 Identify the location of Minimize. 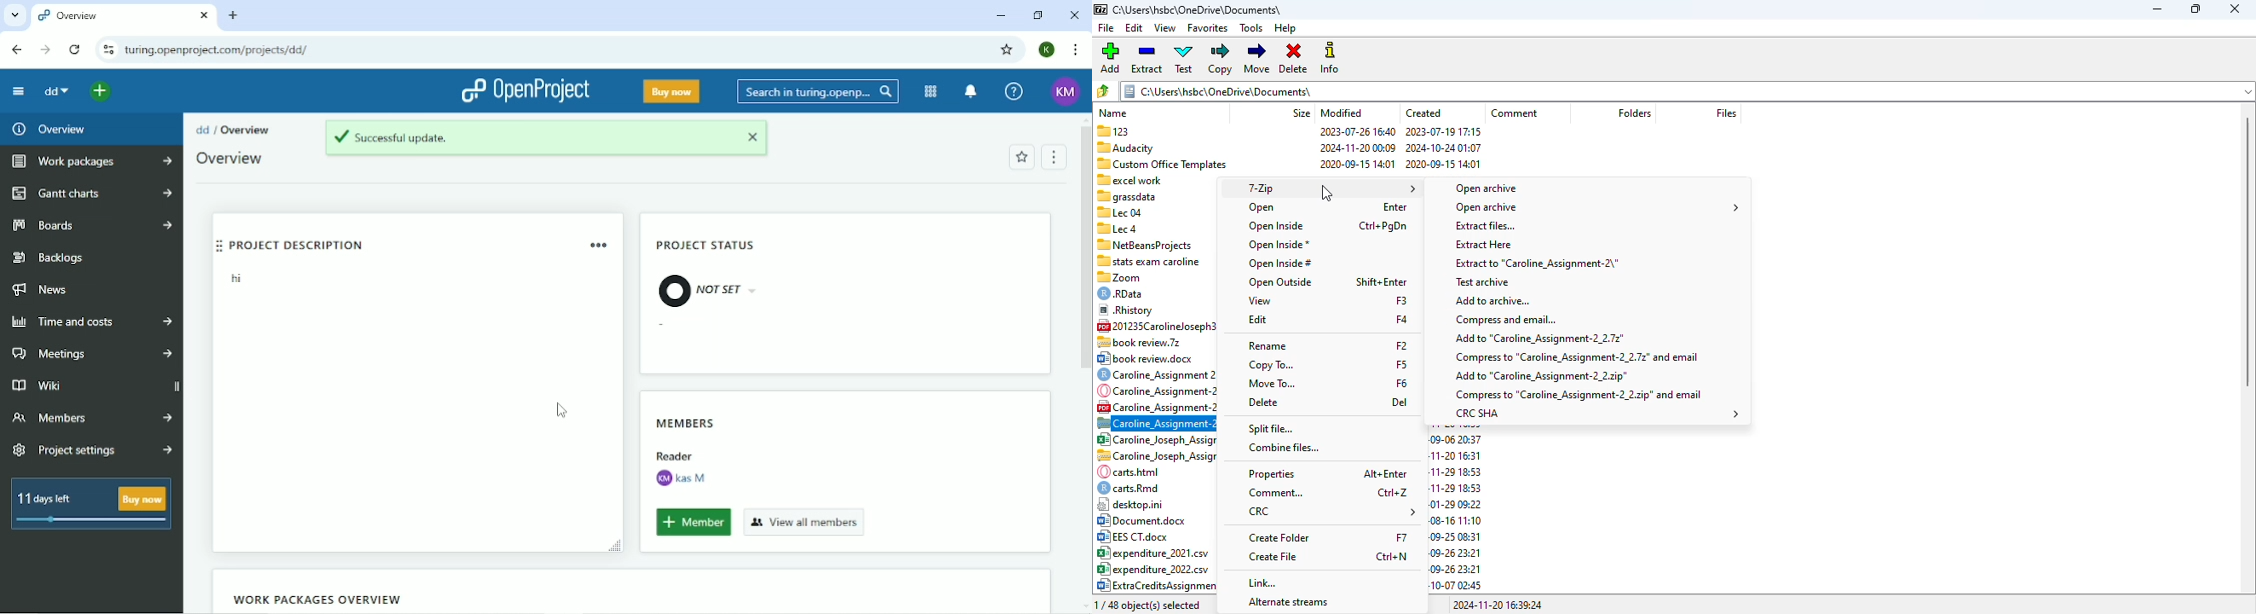
(999, 17).